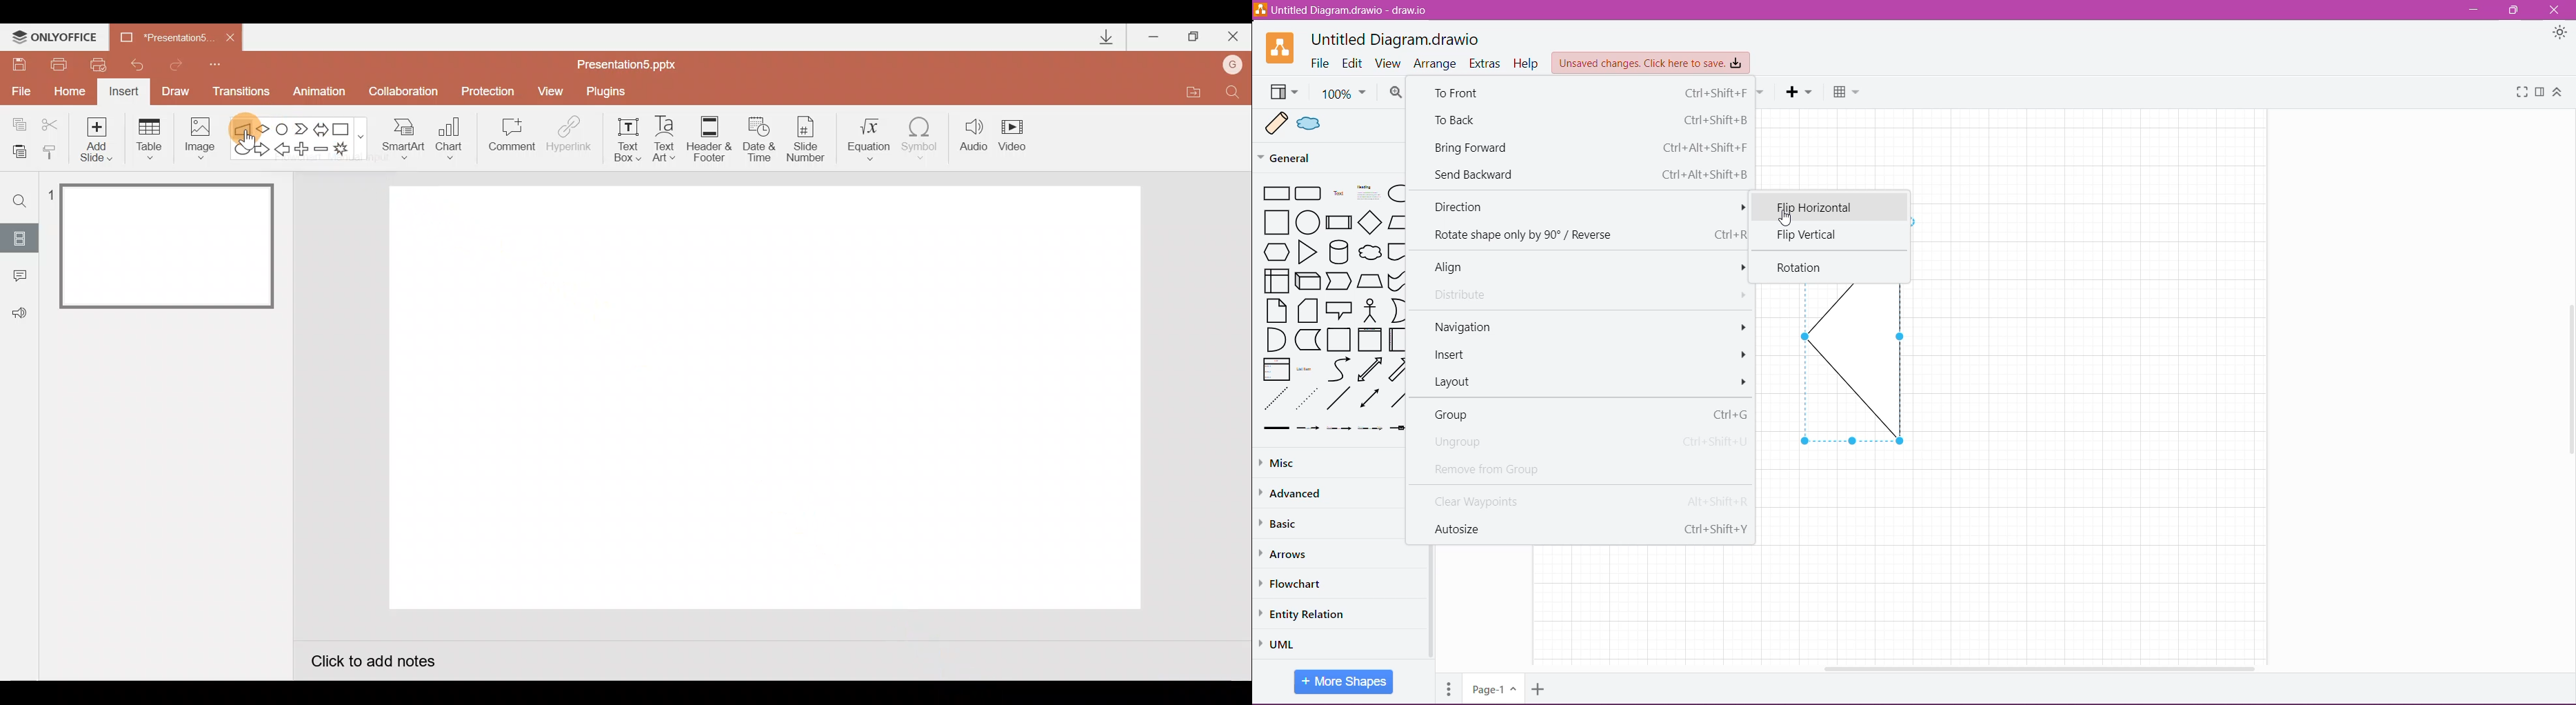  What do you see at coordinates (1584, 267) in the screenshot?
I see `Align` at bounding box center [1584, 267].